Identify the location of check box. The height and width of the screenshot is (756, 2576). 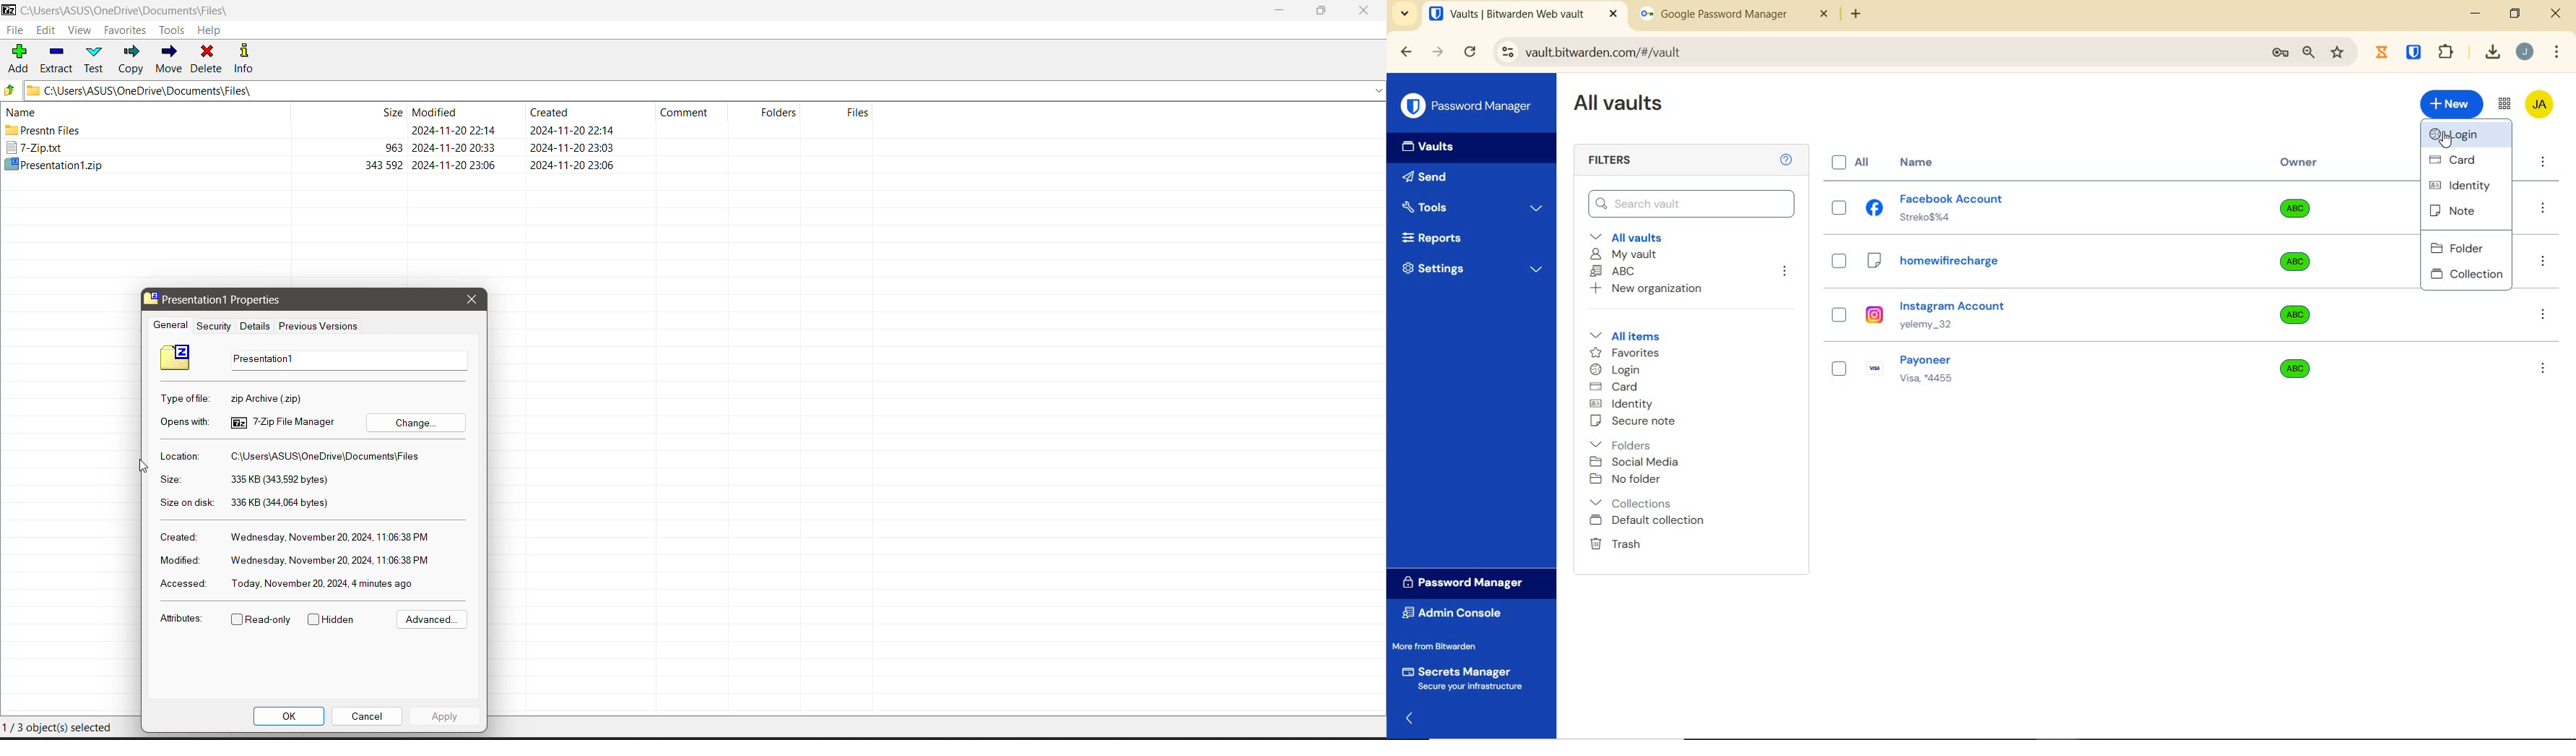
(1834, 322).